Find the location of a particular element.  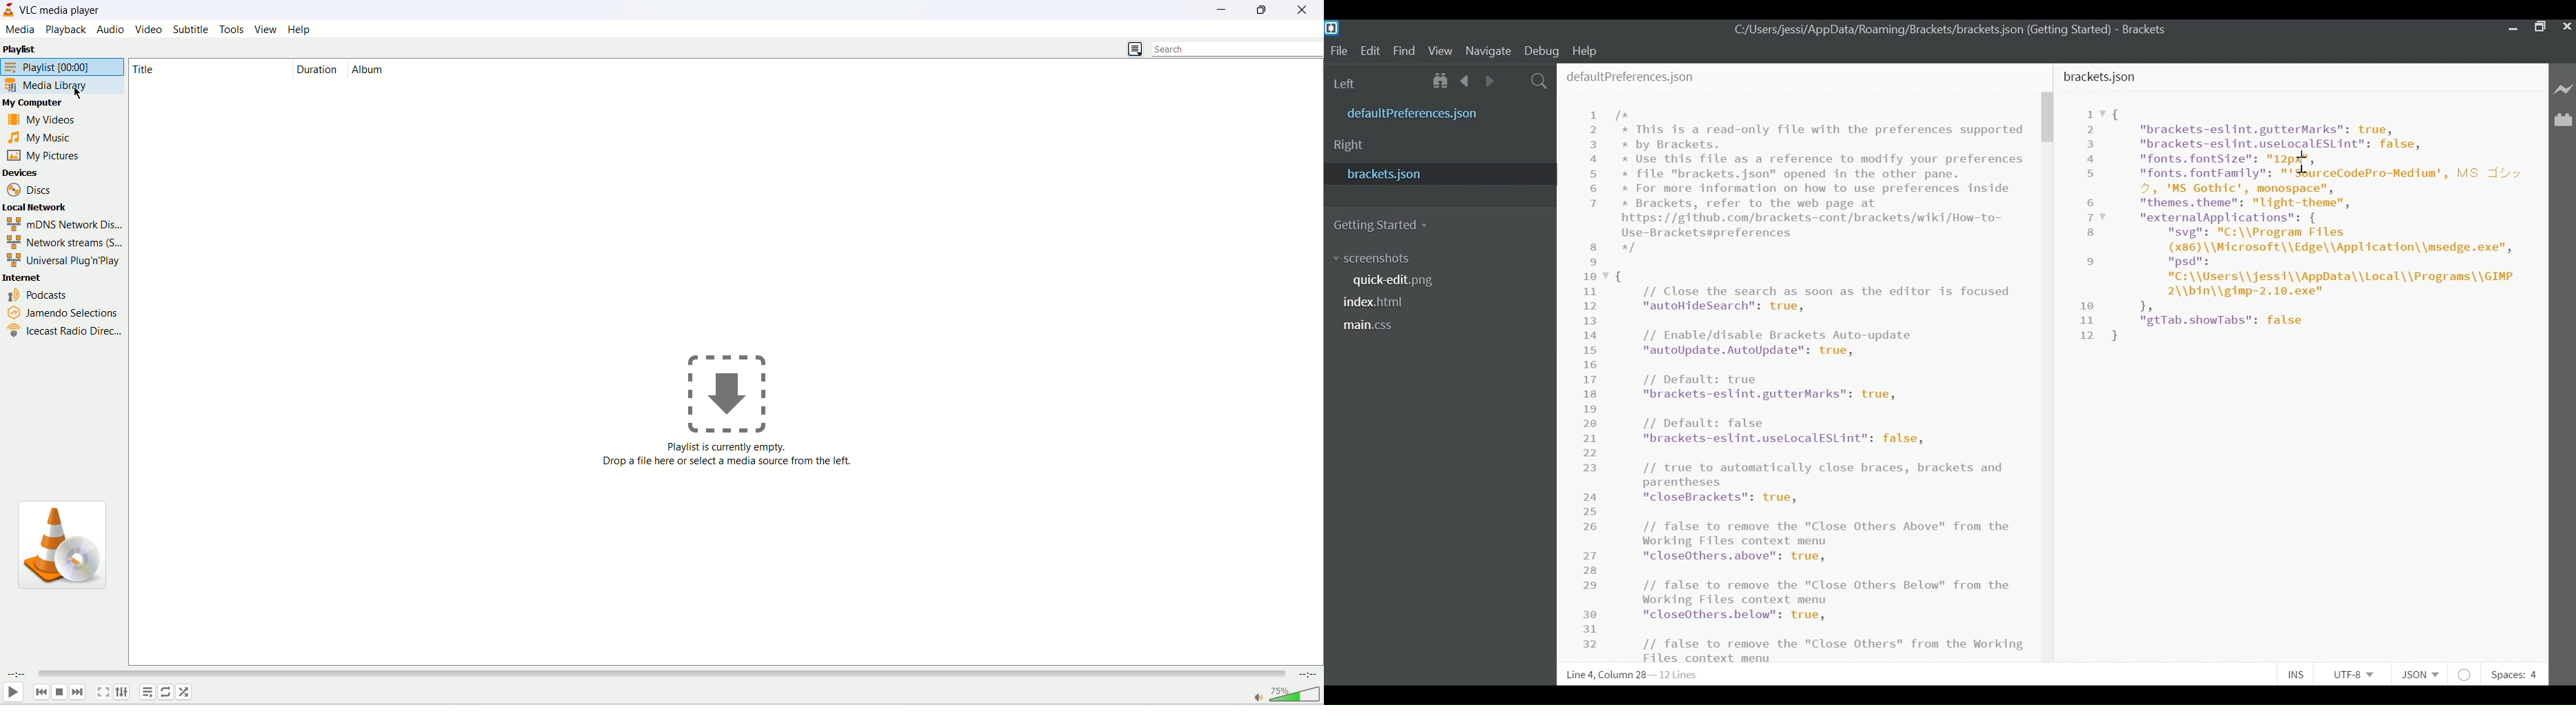

change view is located at coordinates (1134, 49).